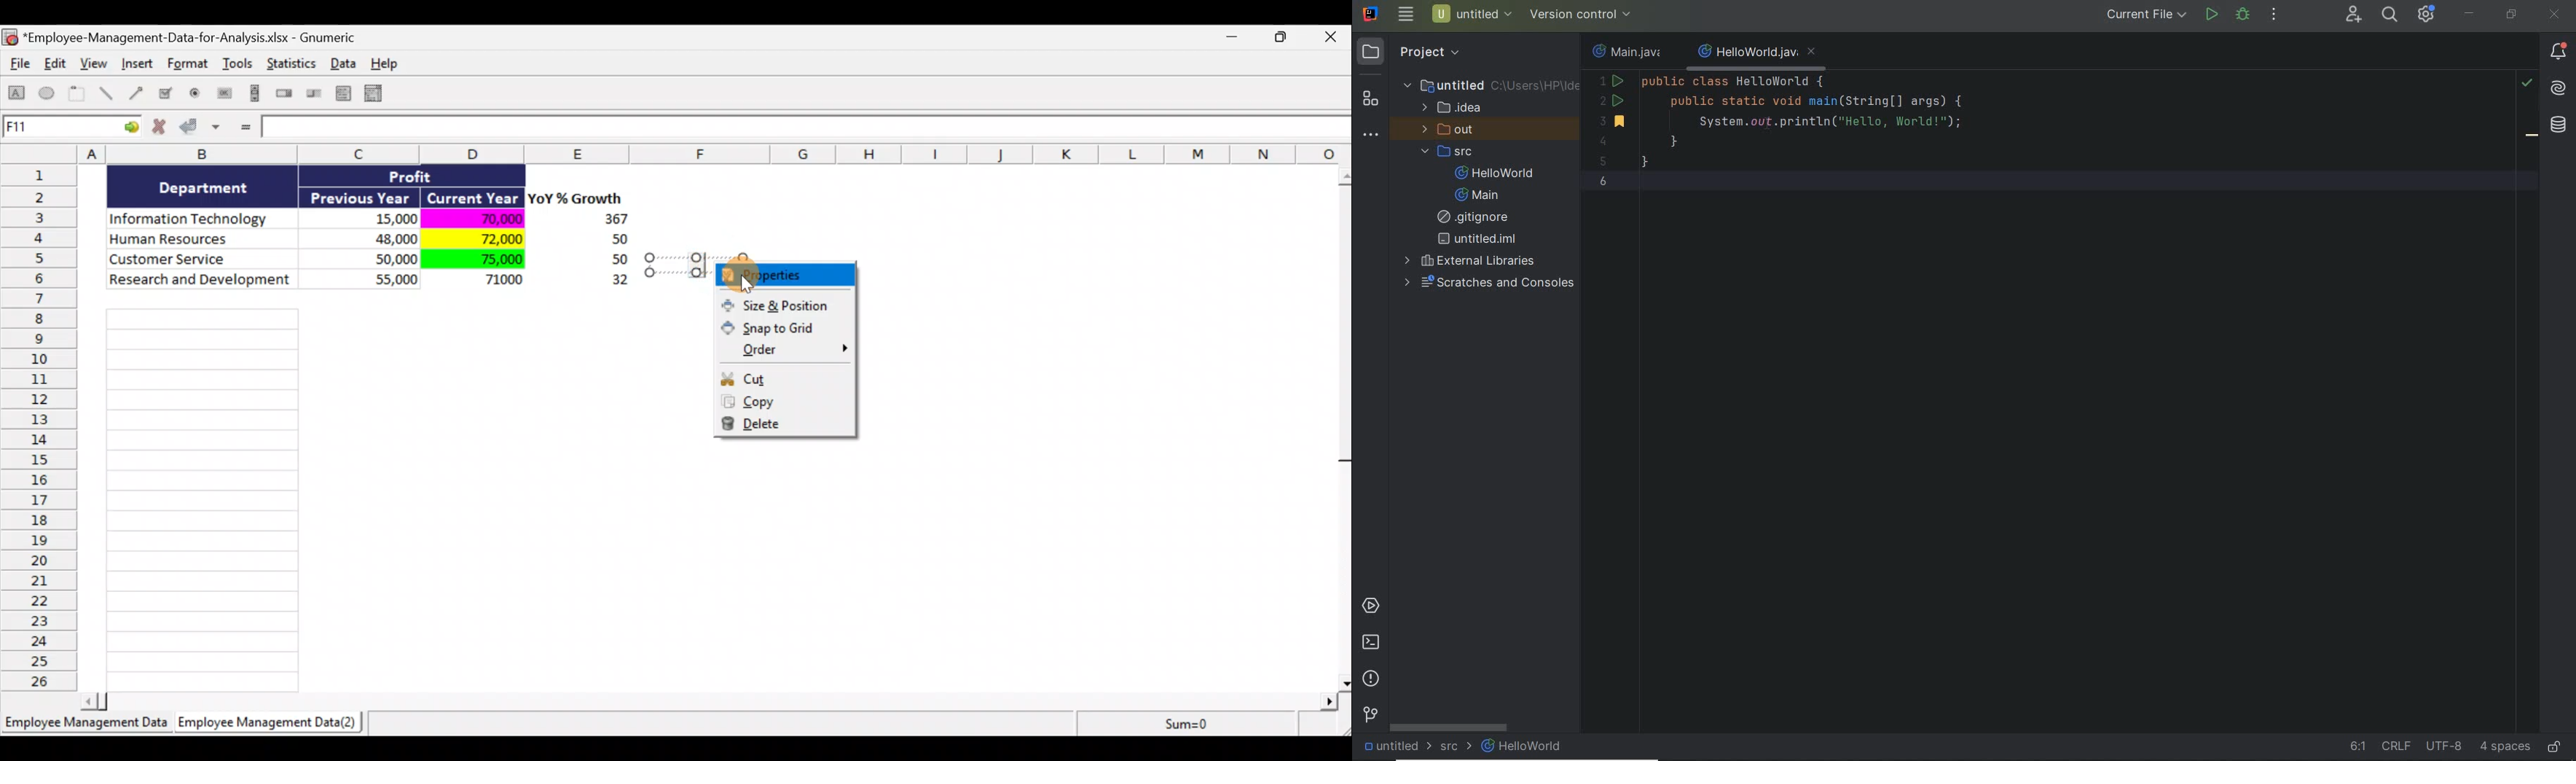  What do you see at coordinates (1372, 714) in the screenshot?
I see `version control` at bounding box center [1372, 714].